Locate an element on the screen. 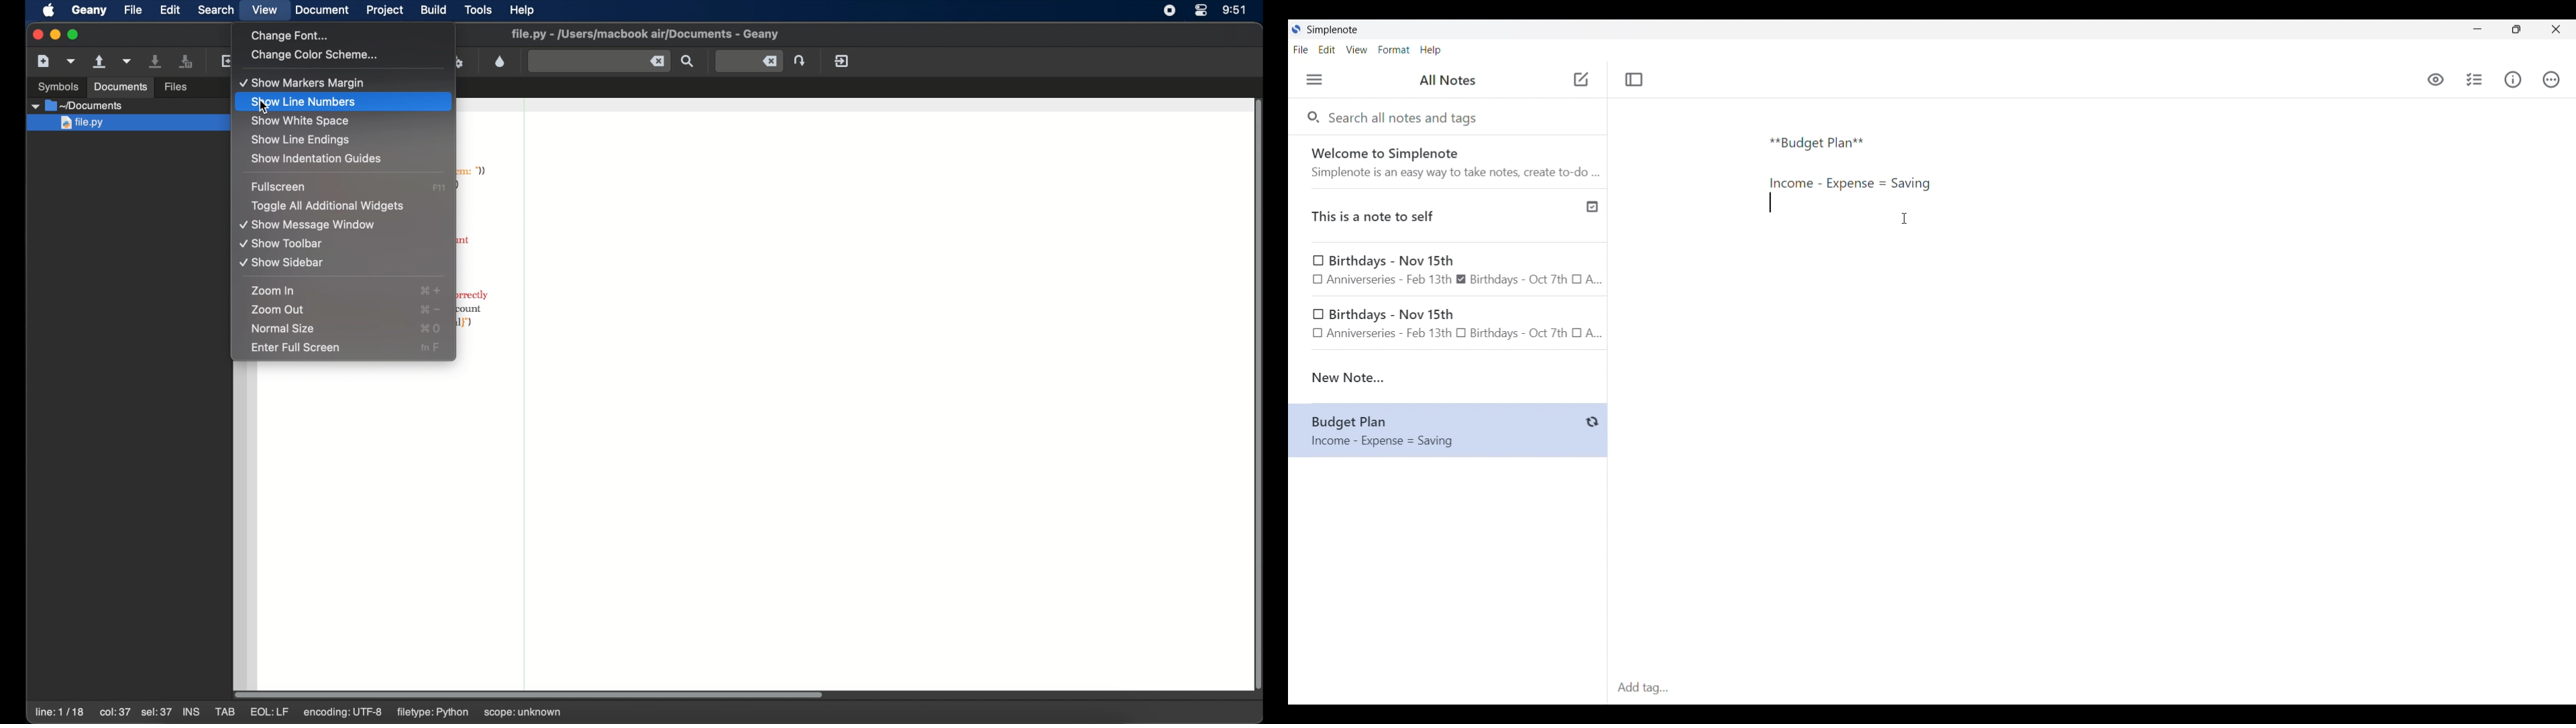 Image resolution: width=2576 pixels, height=728 pixels. Title of left side panel is located at coordinates (1448, 80).